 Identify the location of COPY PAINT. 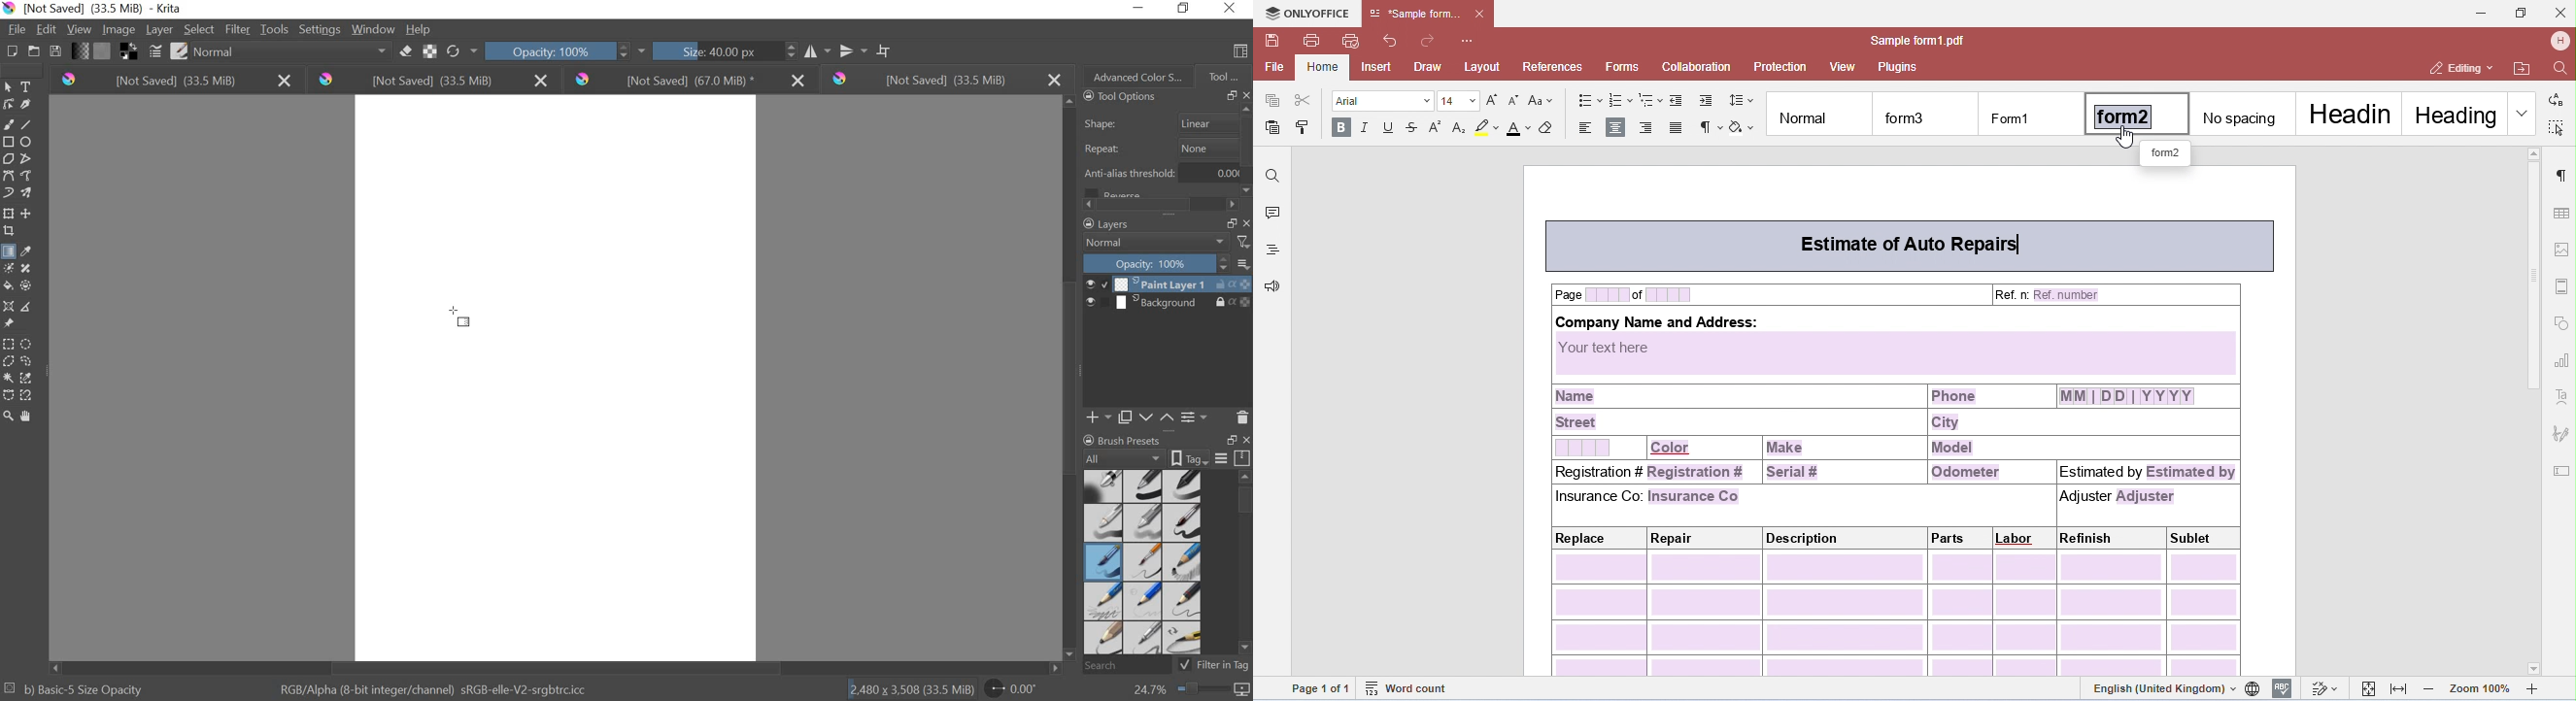
(1126, 417).